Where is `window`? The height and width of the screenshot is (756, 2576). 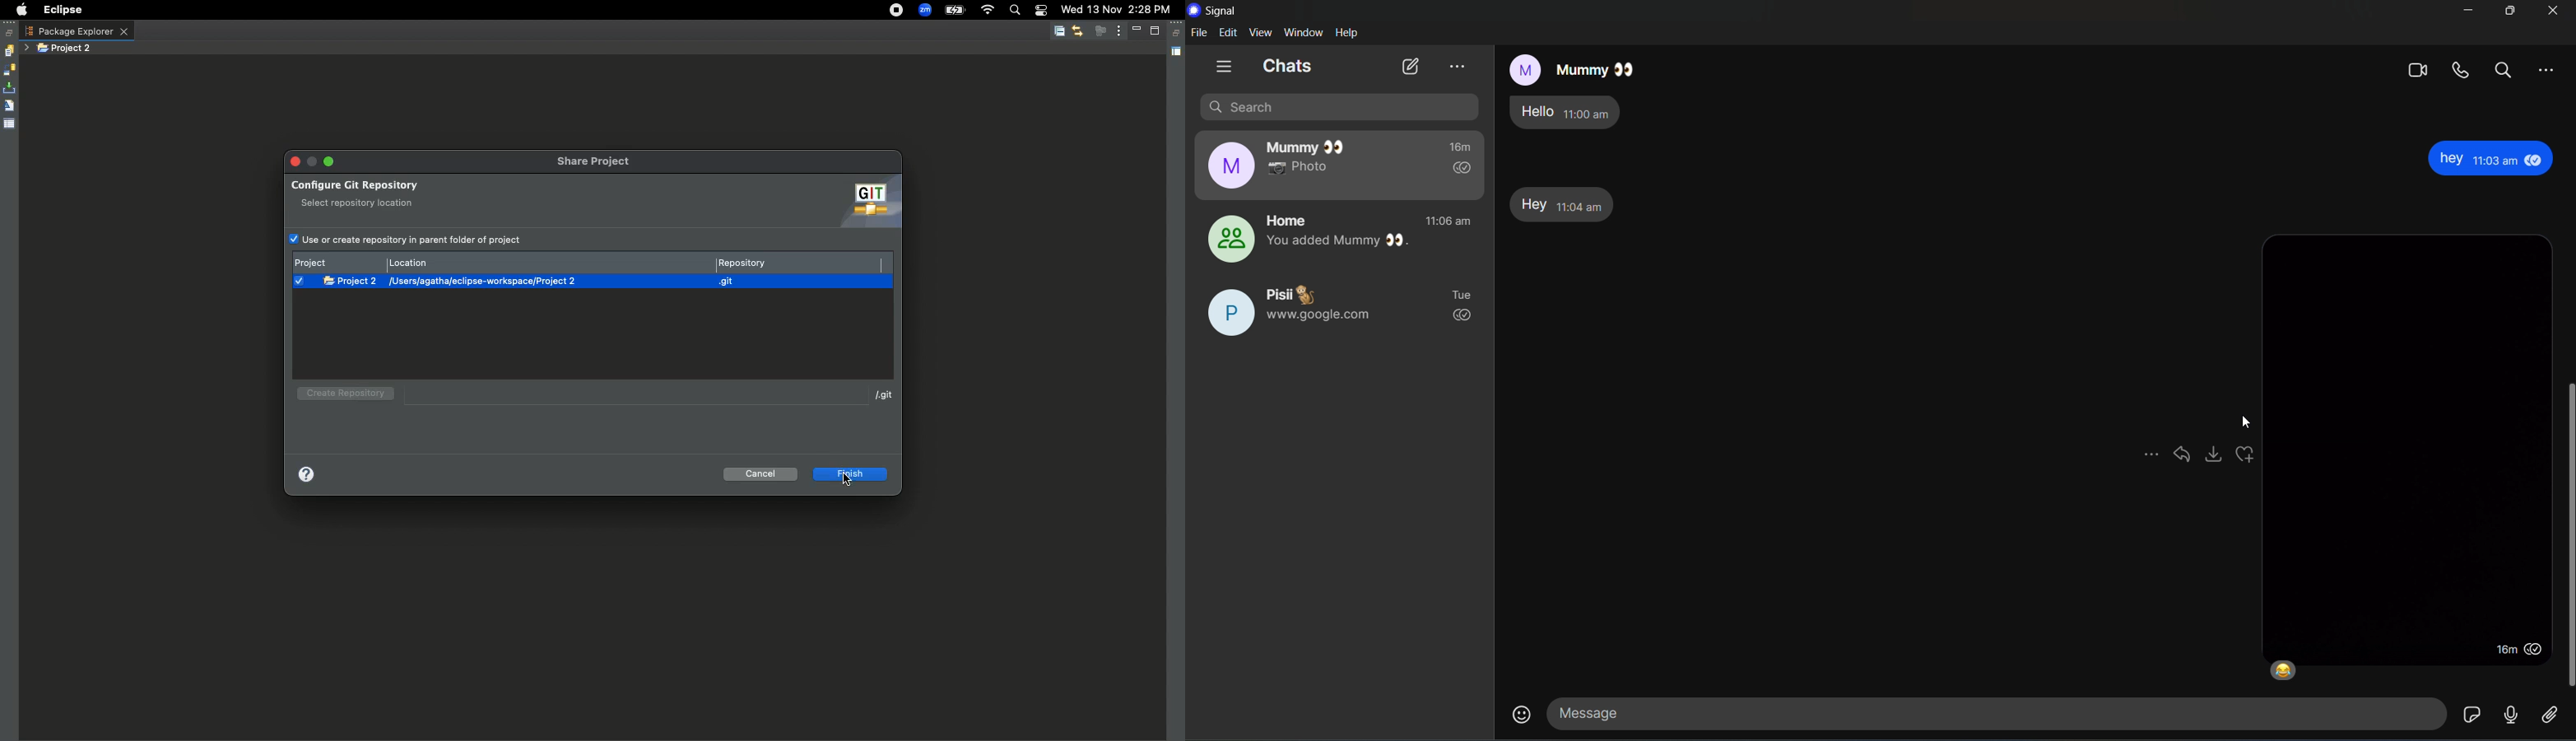 window is located at coordinates (1306, 33).